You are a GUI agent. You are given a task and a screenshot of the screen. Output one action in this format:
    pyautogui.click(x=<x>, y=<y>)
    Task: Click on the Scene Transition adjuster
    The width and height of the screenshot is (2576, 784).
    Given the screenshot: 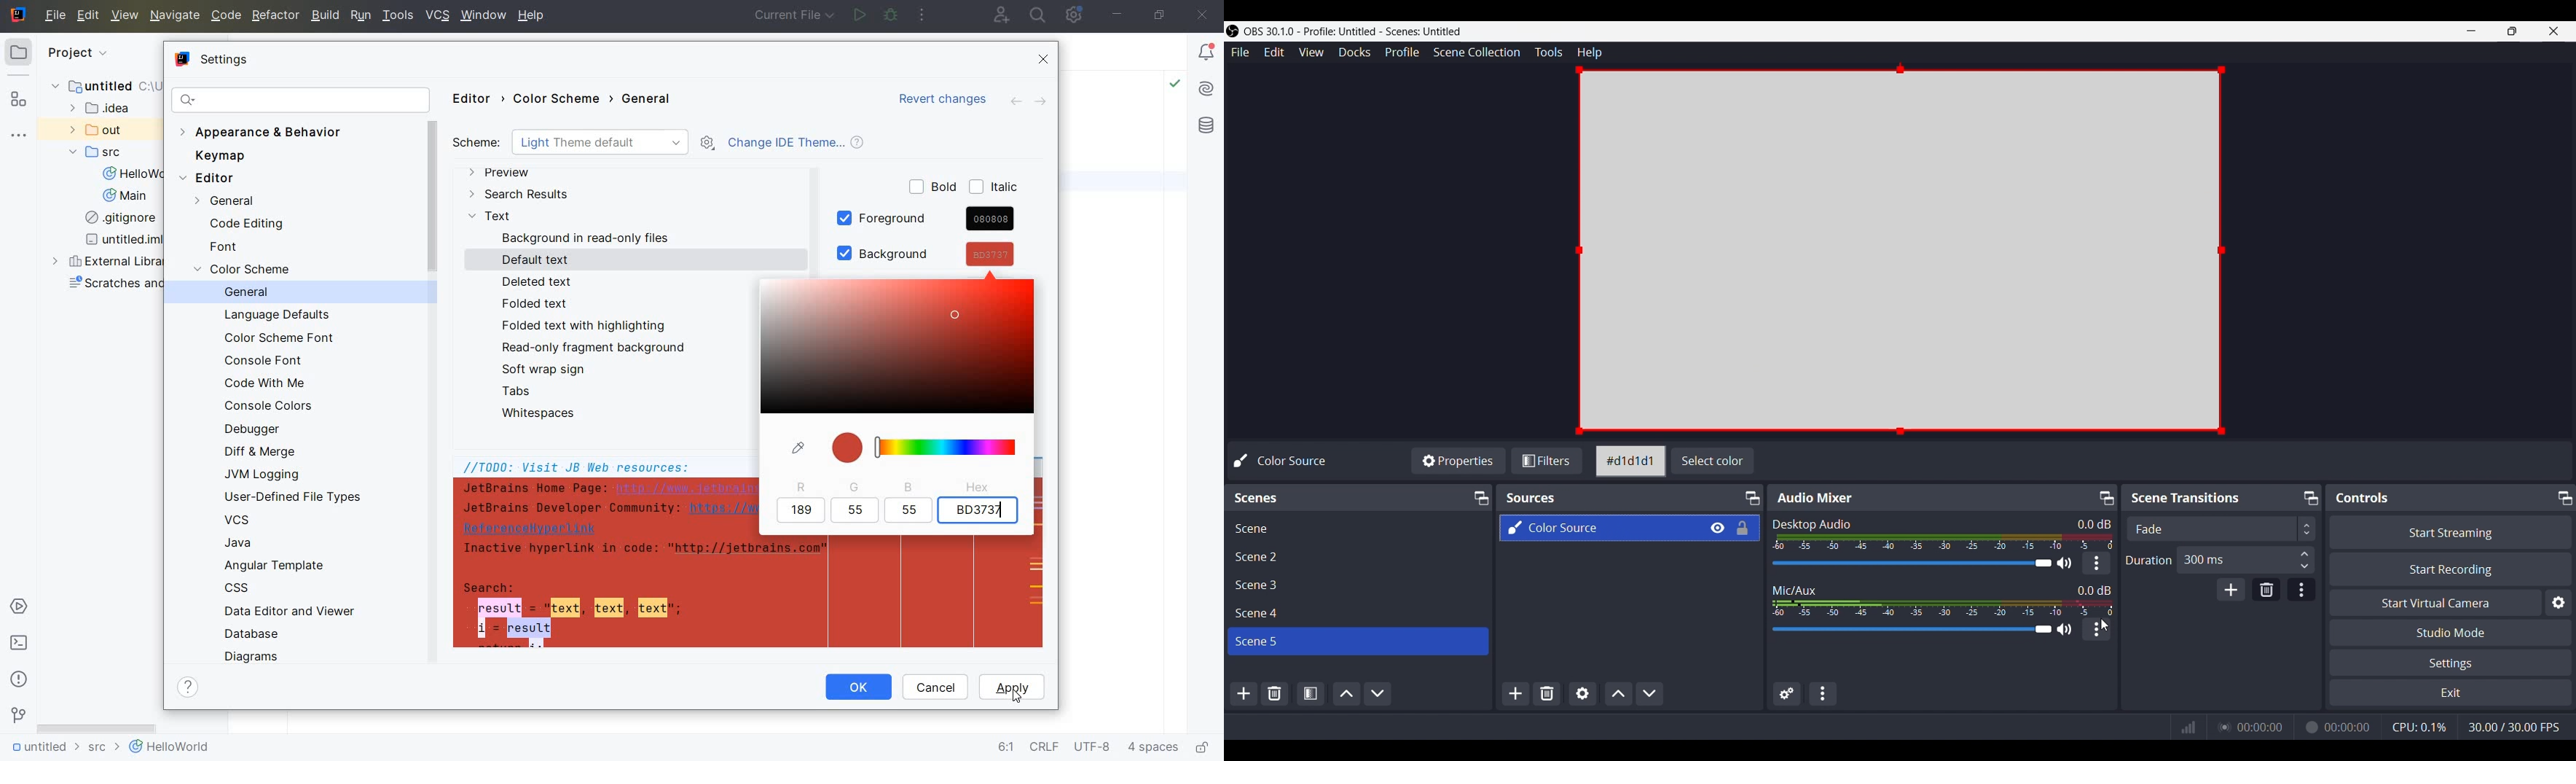 What is the action you would take?
    pyautogui.click(x=2219, y=528)
    